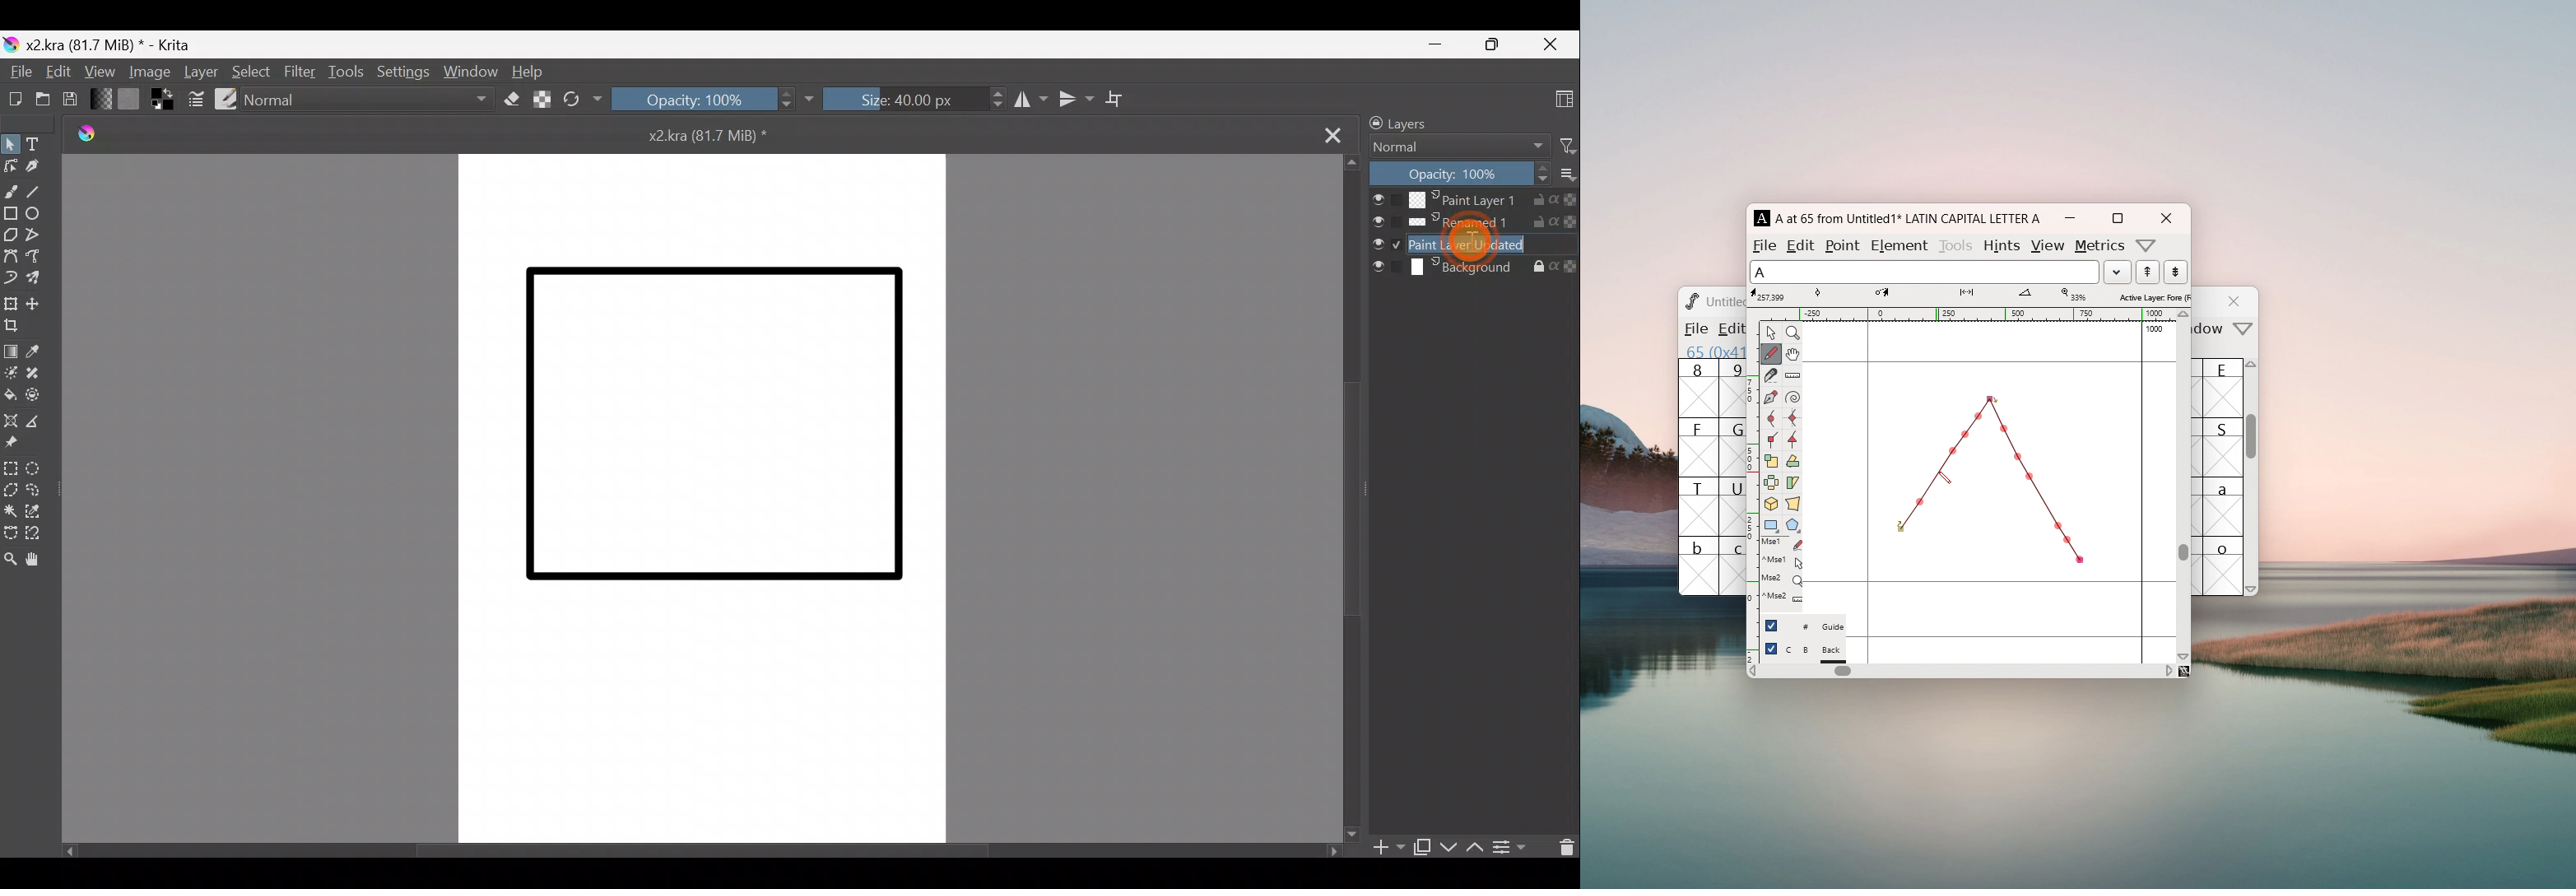 The width and height of the screenshot is (2576, 896). What do you see at coordinates (1957, 244) in the screenshot?
I see `tools` at bounding box center [1957, 244].